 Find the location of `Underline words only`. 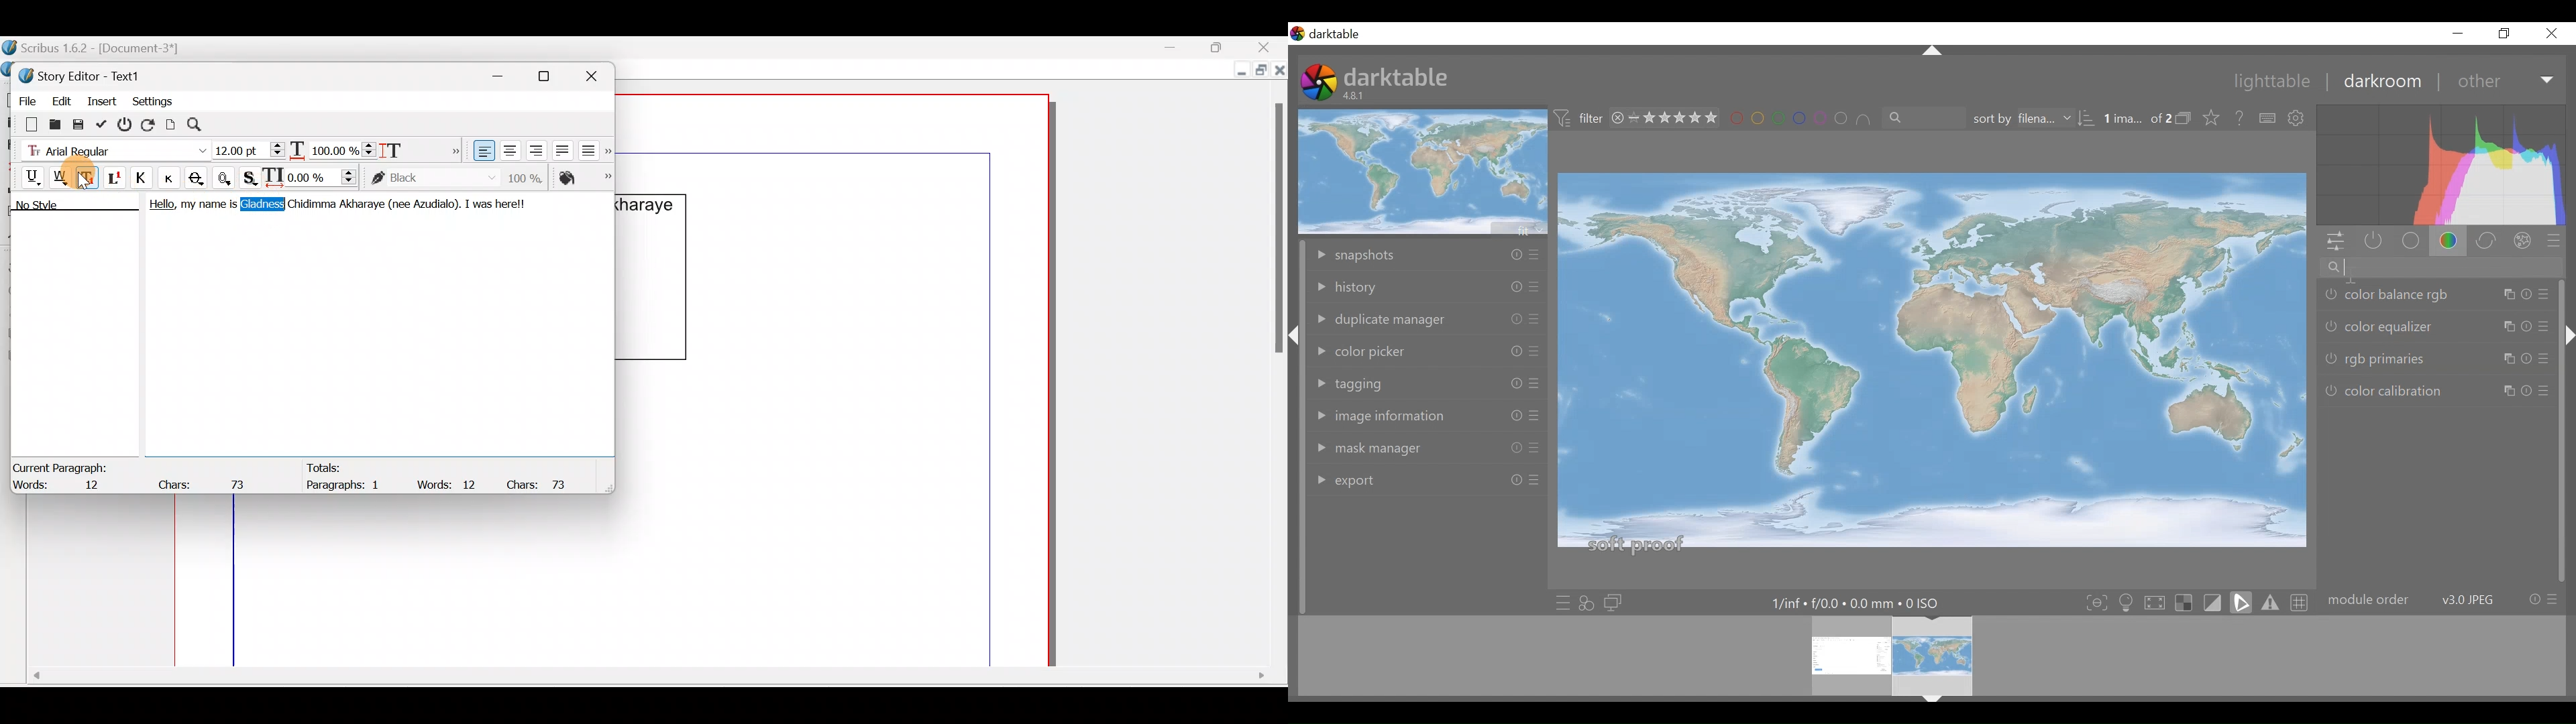

Underline words only is located at coordinates (62, 177).